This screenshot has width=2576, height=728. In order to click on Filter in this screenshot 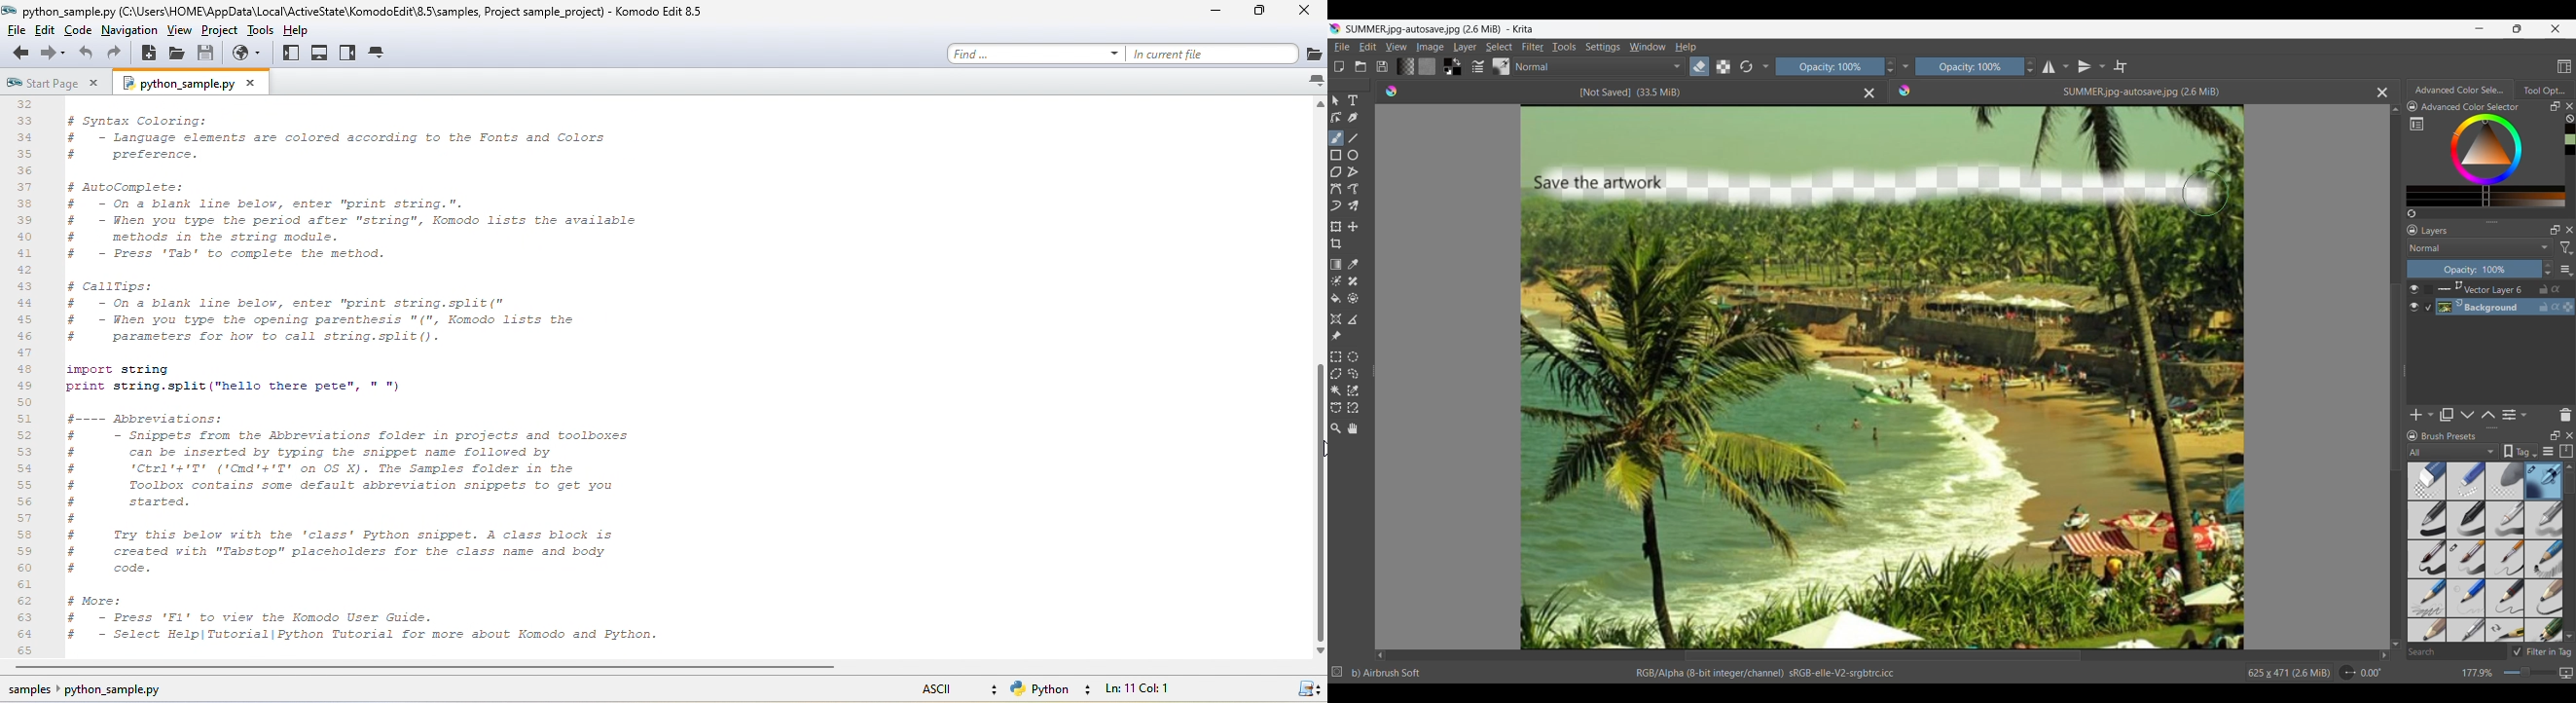, I will do `click(1533, 47)`.